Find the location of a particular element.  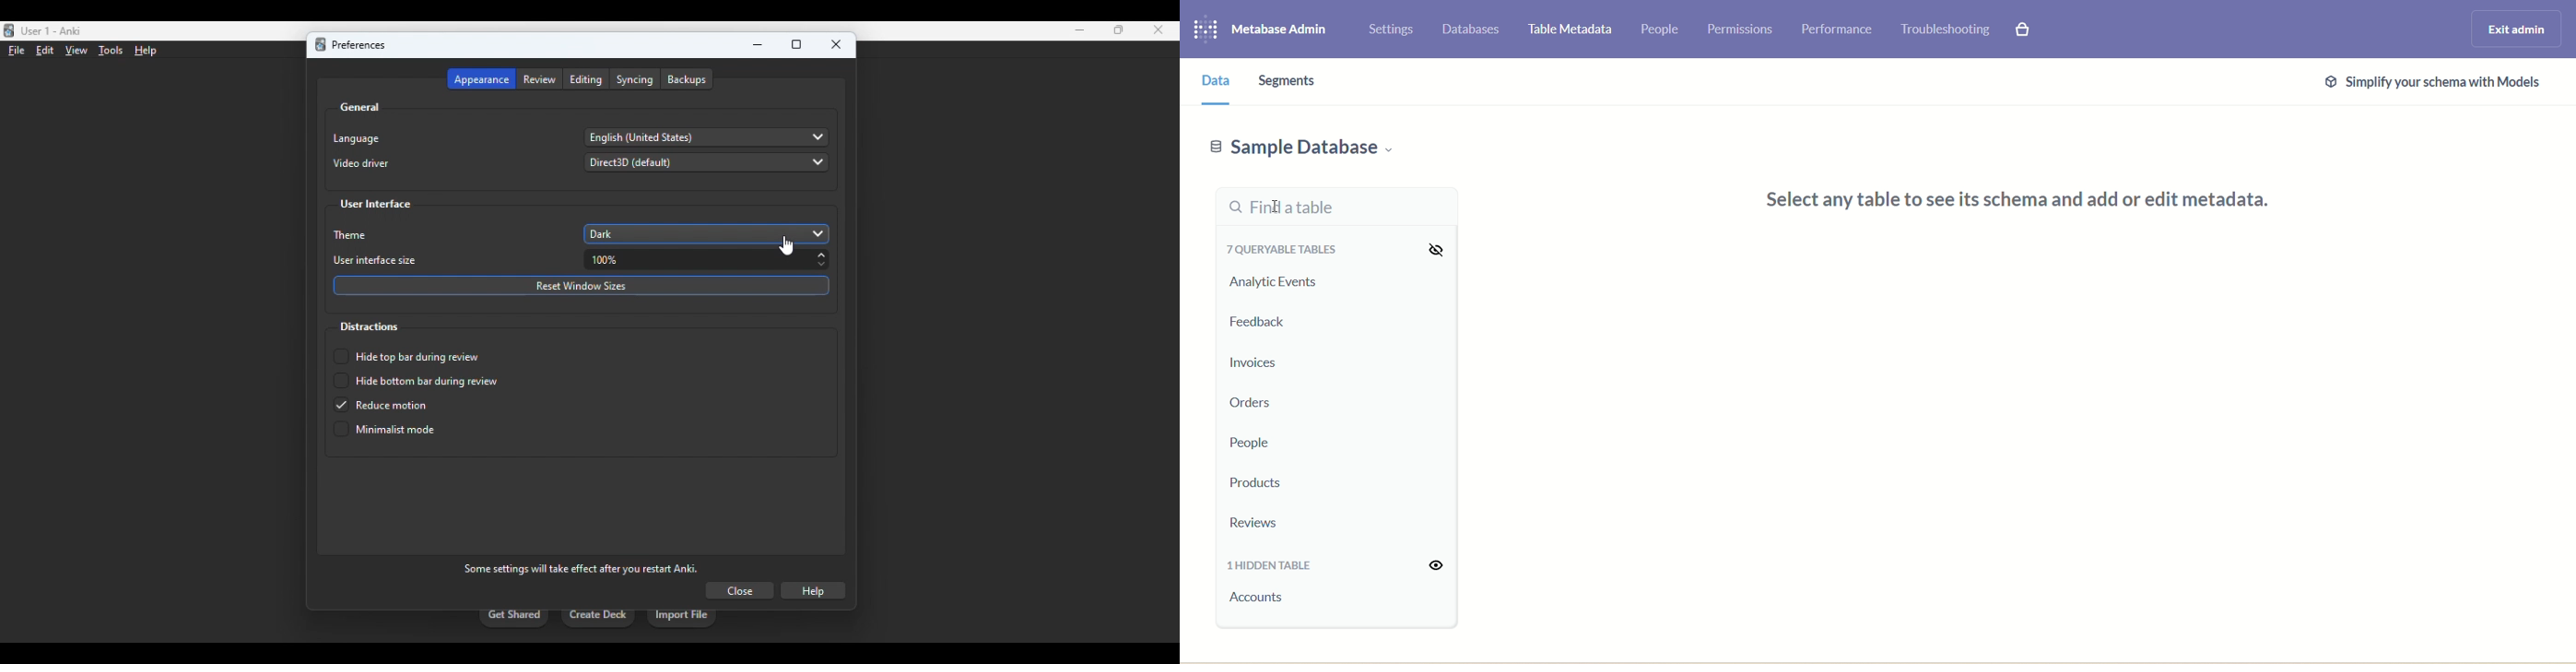

cursor is located at coordinates (787, 246).